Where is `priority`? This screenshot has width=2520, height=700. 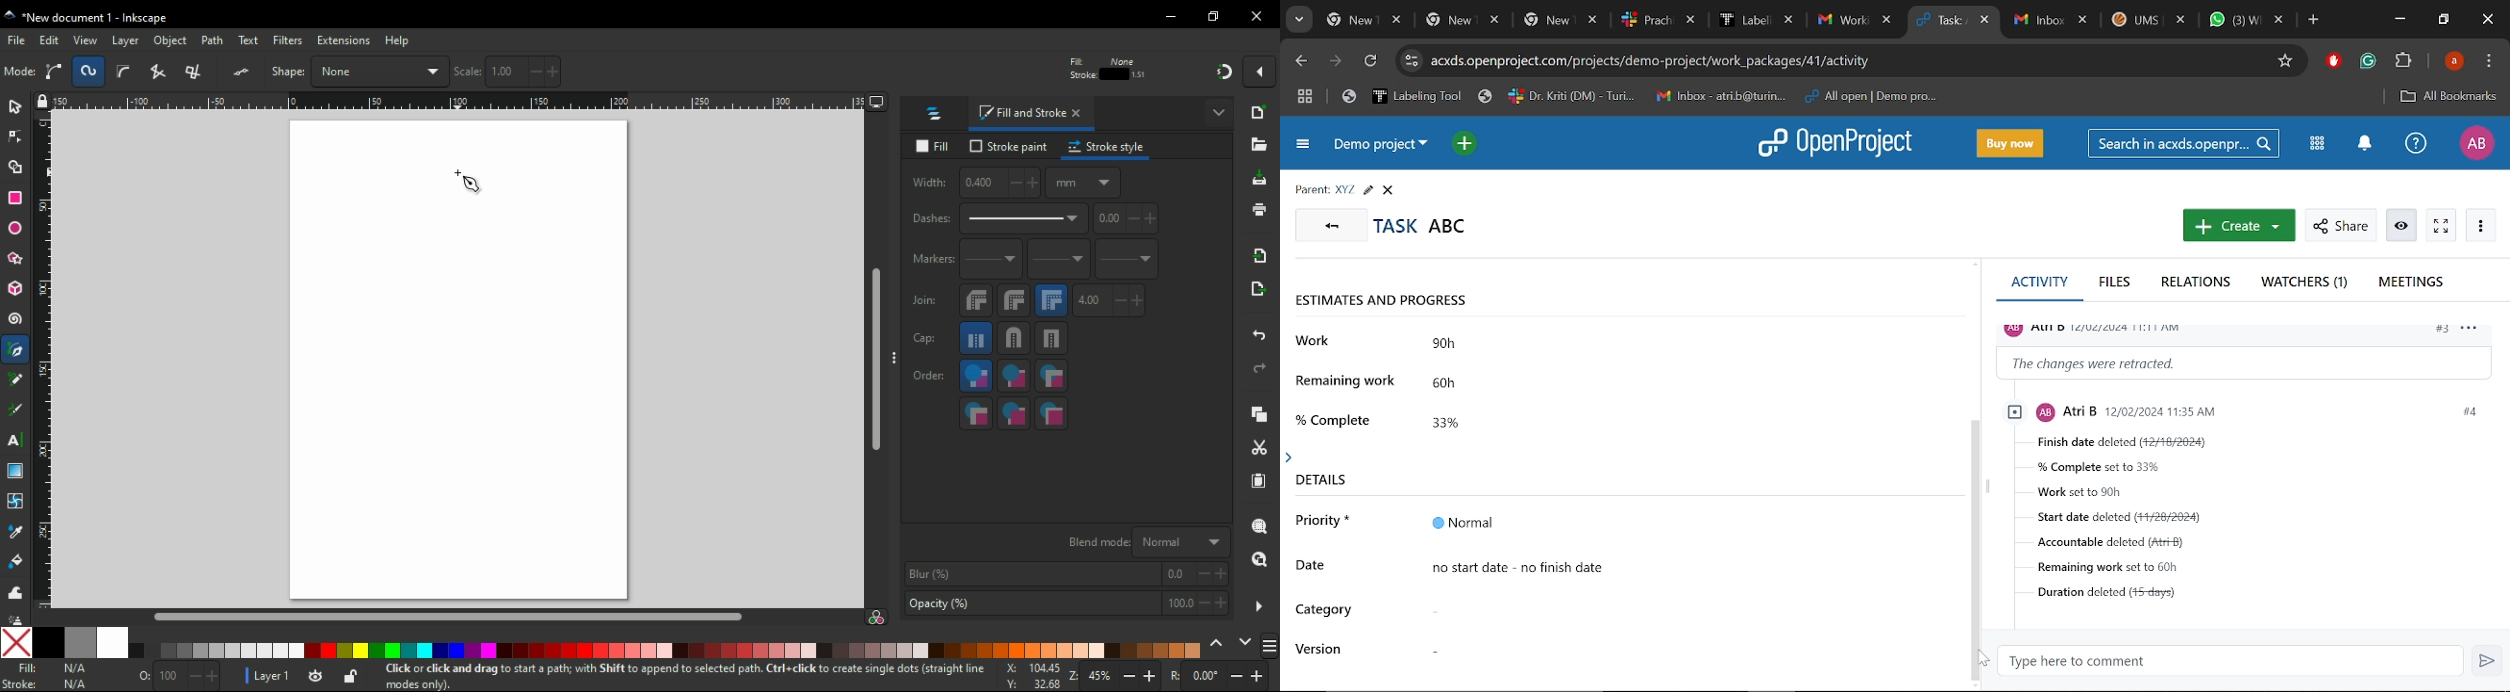
priority is located at coordinates (1323, 525).